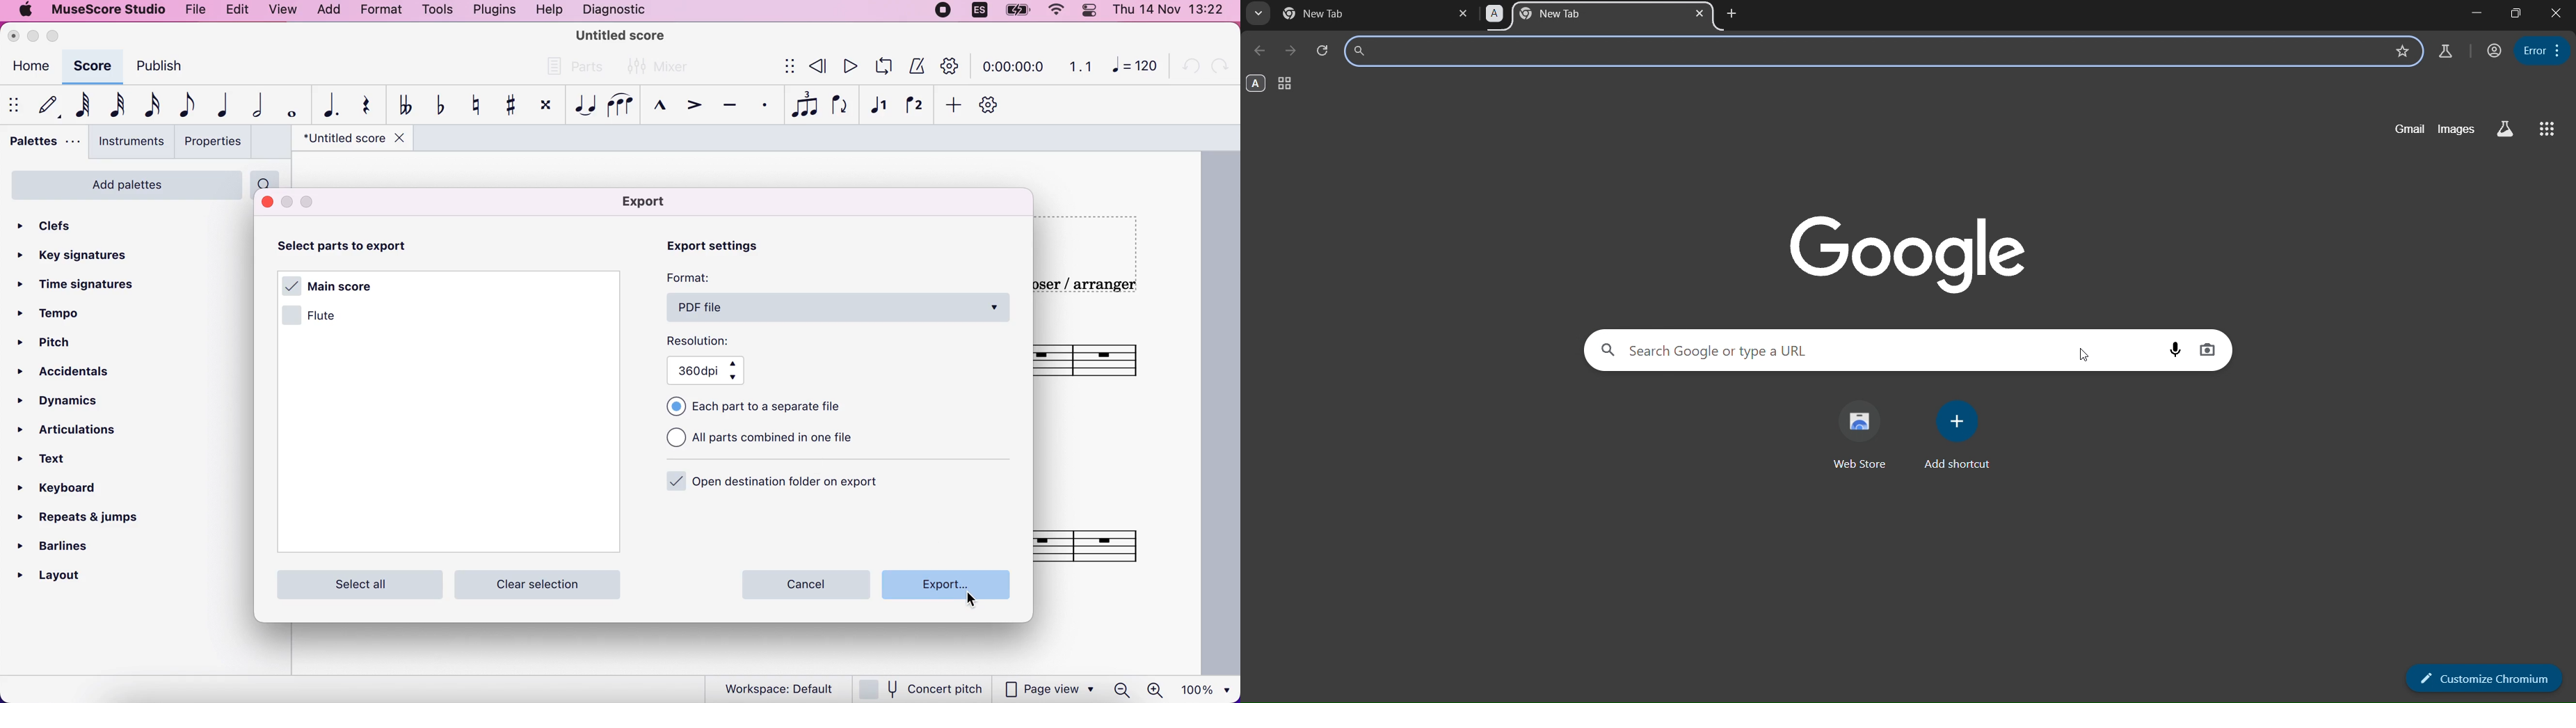 This screenshot has width=2576, height=728. Describe the element at coordinates (110, 12) in the screenshot. I see `musescore studio` at that location.